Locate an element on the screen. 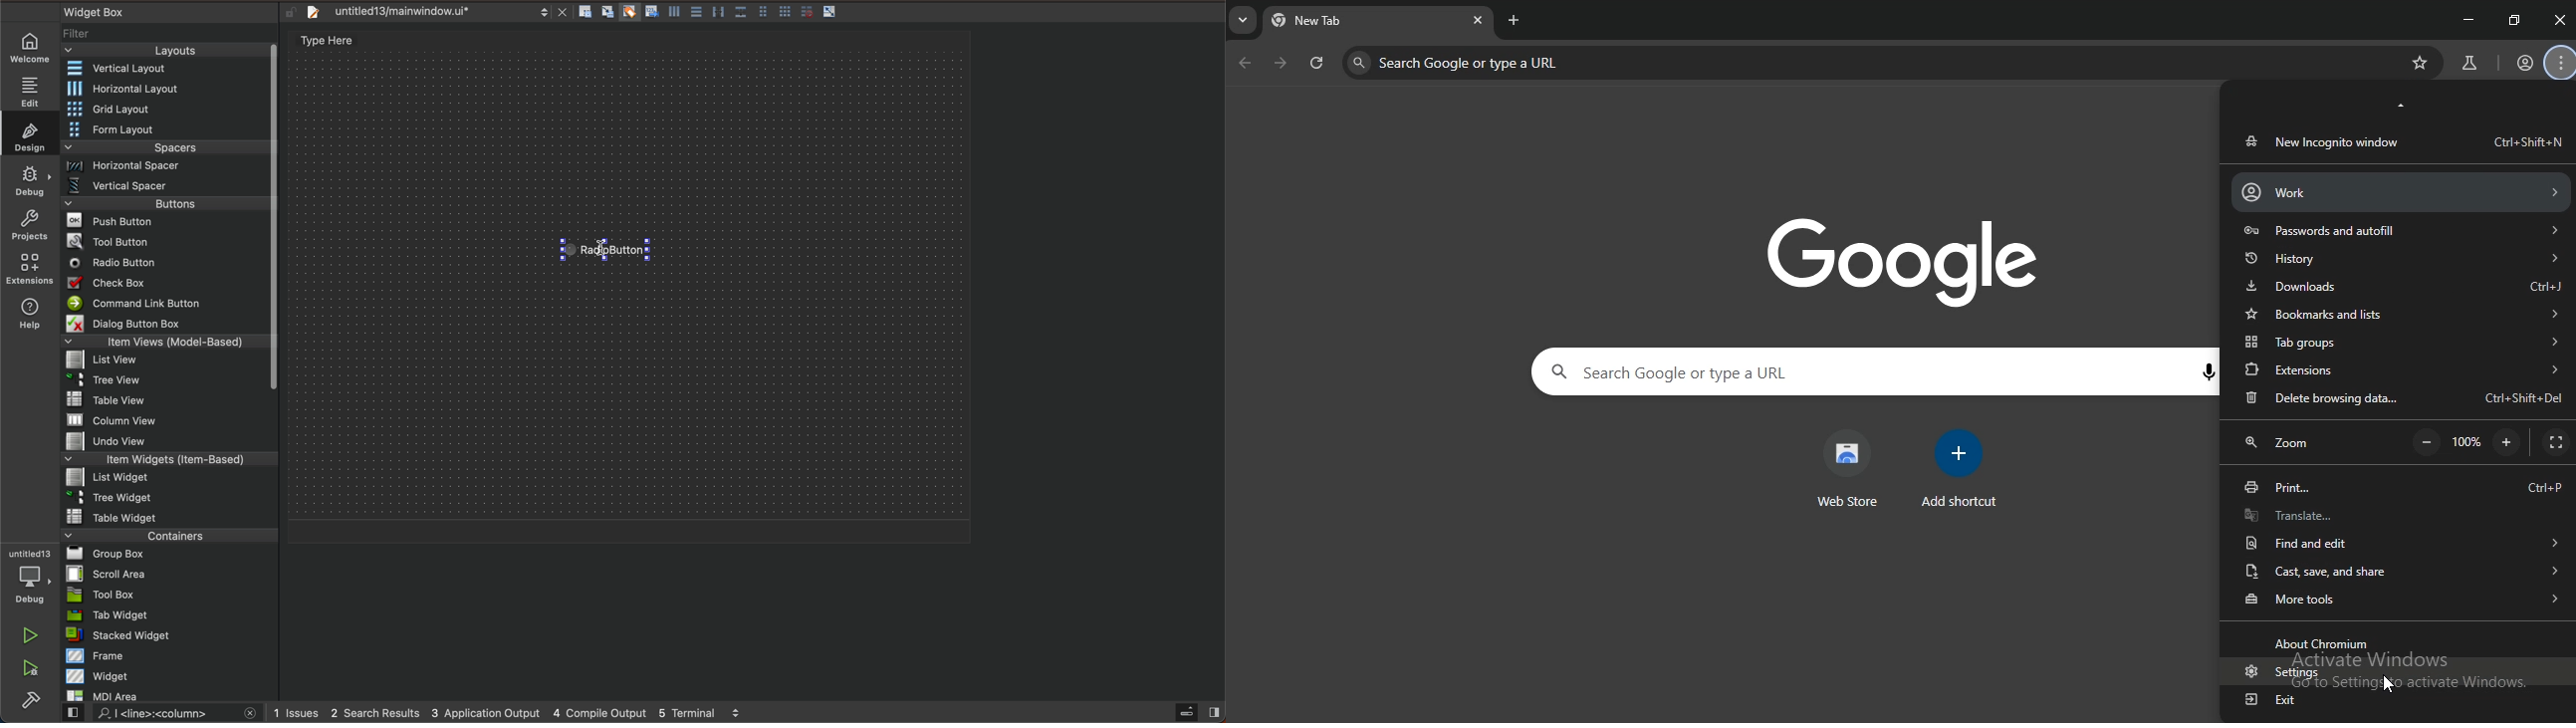  tool button is located at coordinates (167, 241).